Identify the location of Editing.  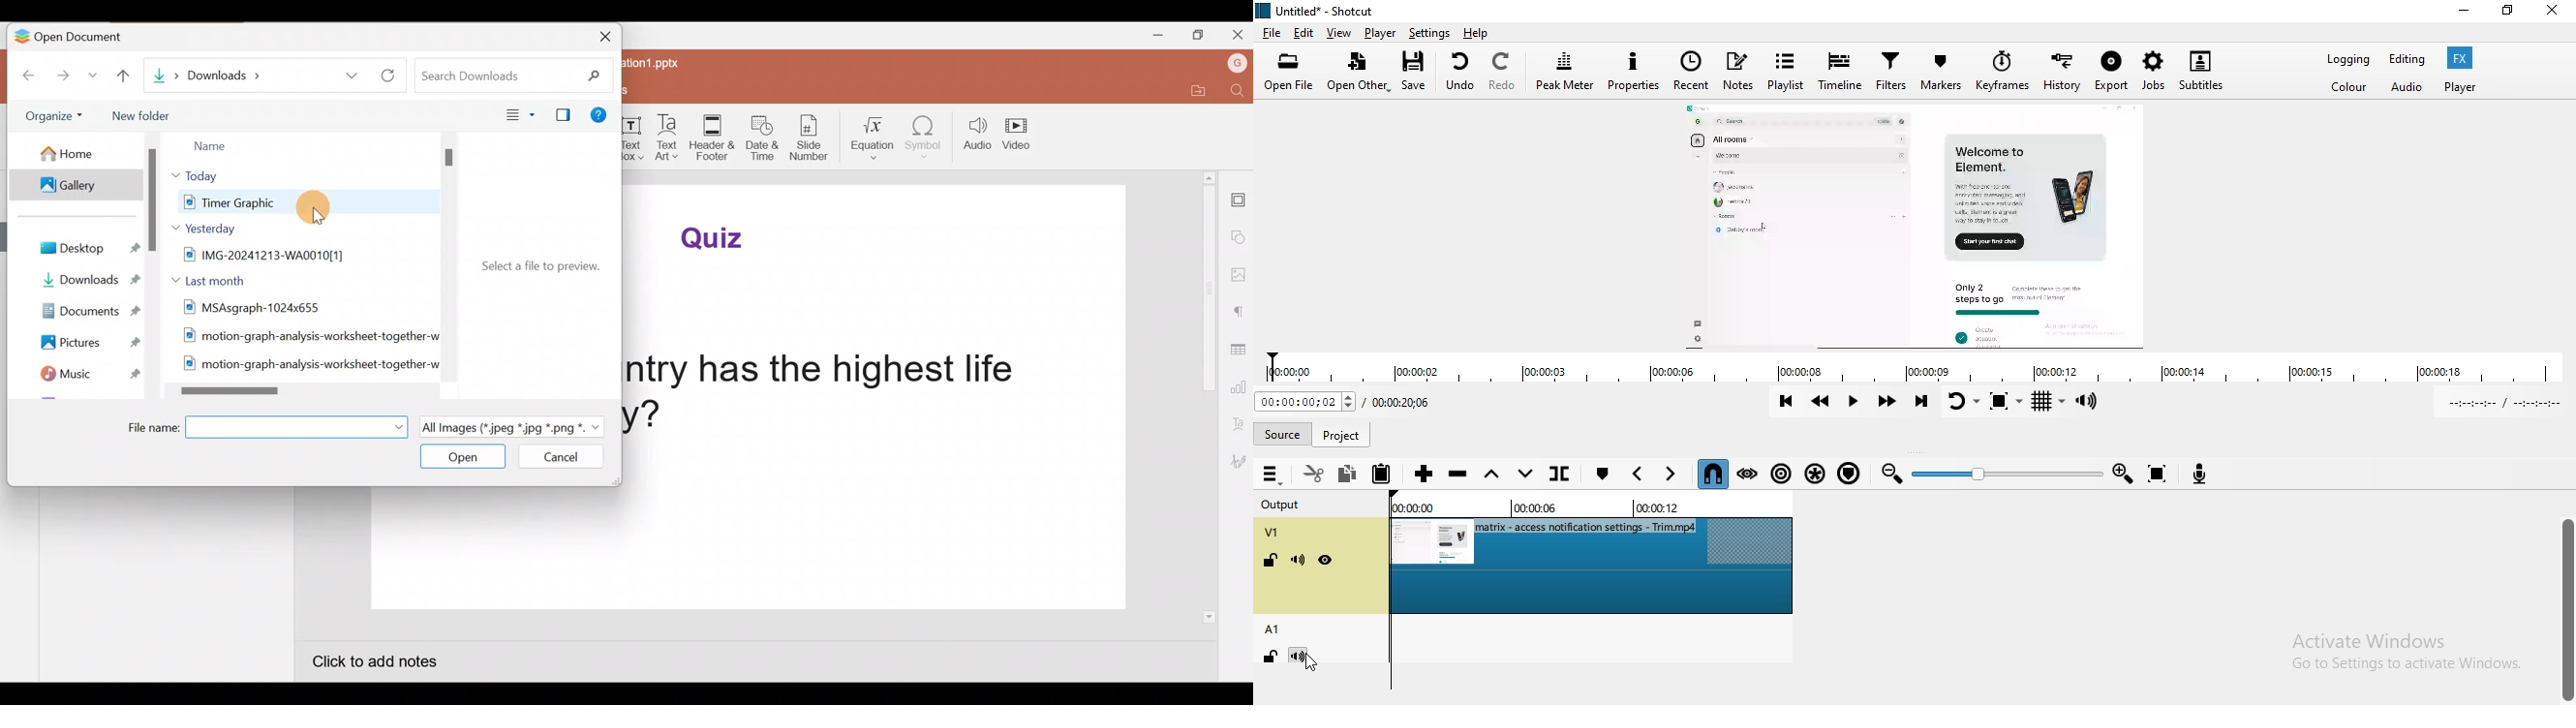
(2411, 58).